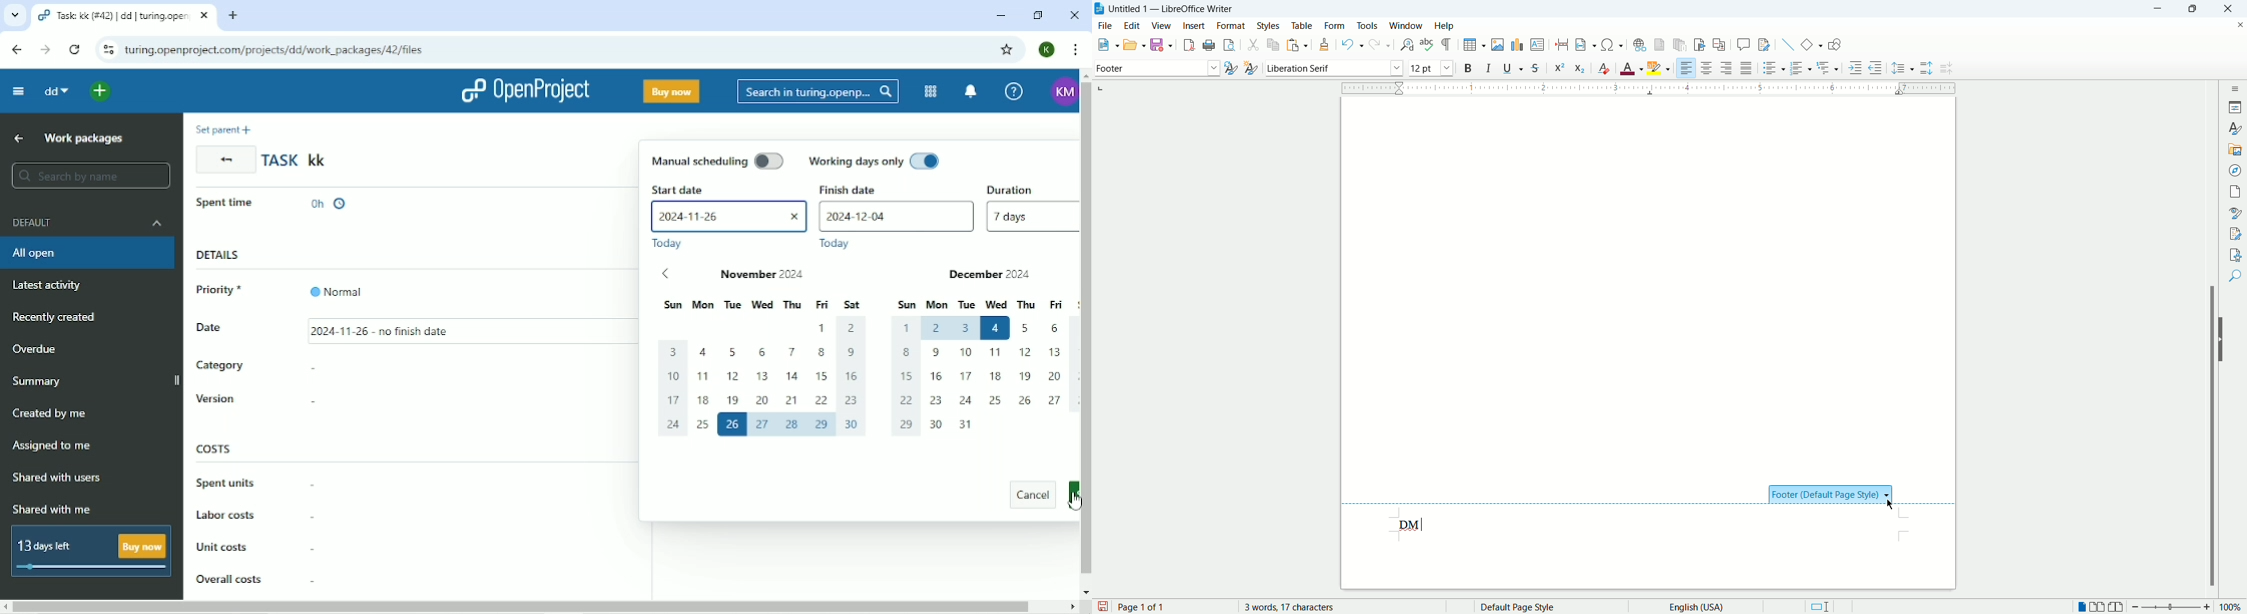  What do you see at coordinates (1048, 49) in the screenshot?
I see `K` at bounding box center [1048, 49].